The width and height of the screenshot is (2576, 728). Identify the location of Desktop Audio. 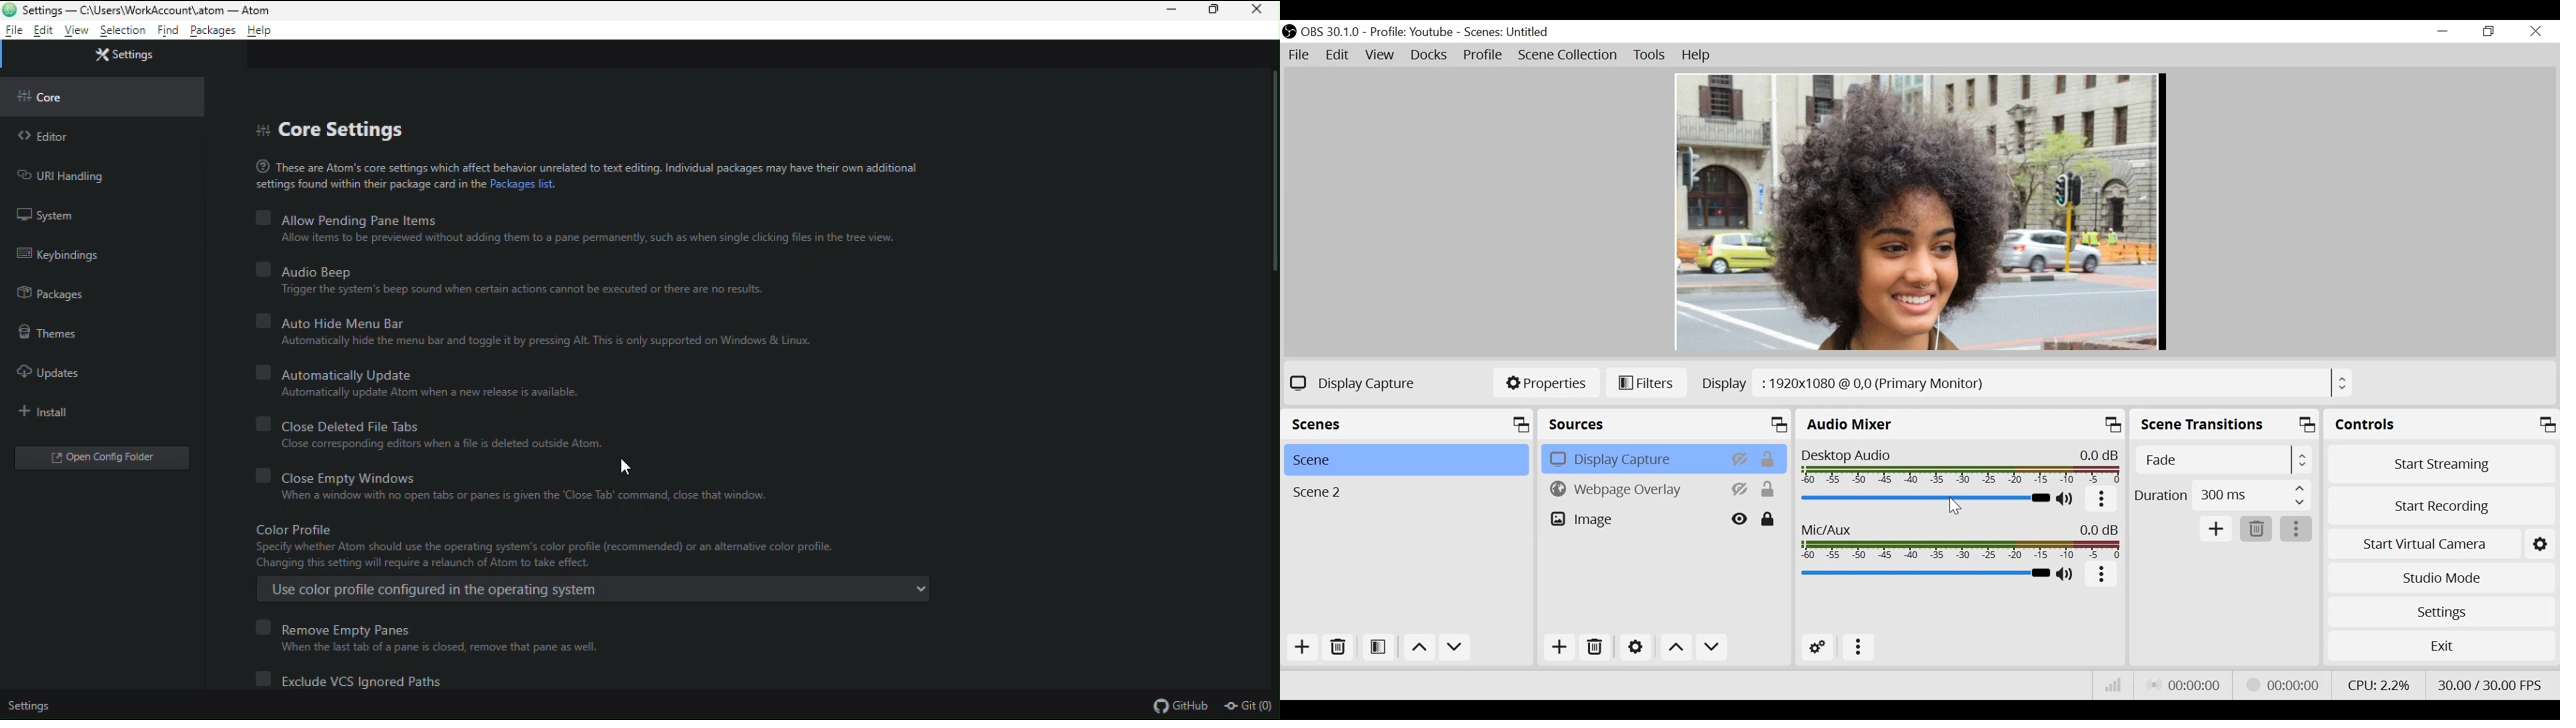
(1959, 467).